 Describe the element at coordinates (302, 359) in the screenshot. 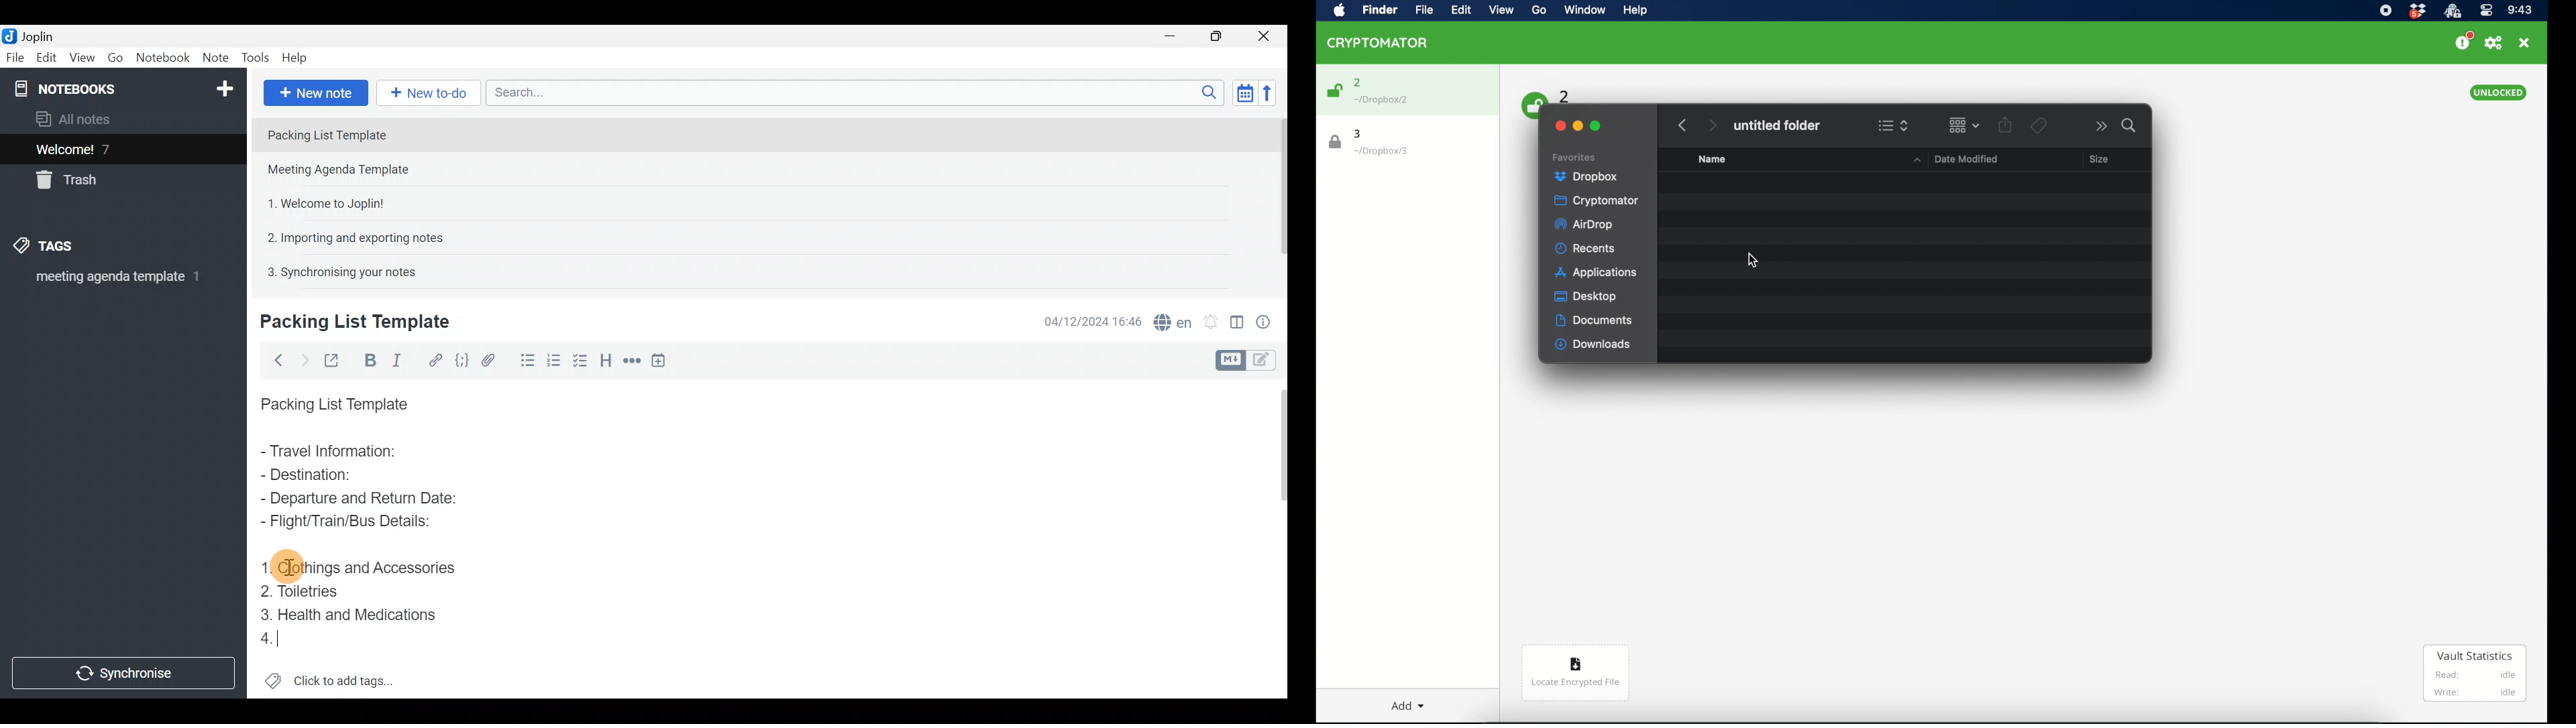

I see `Forward` at that location.